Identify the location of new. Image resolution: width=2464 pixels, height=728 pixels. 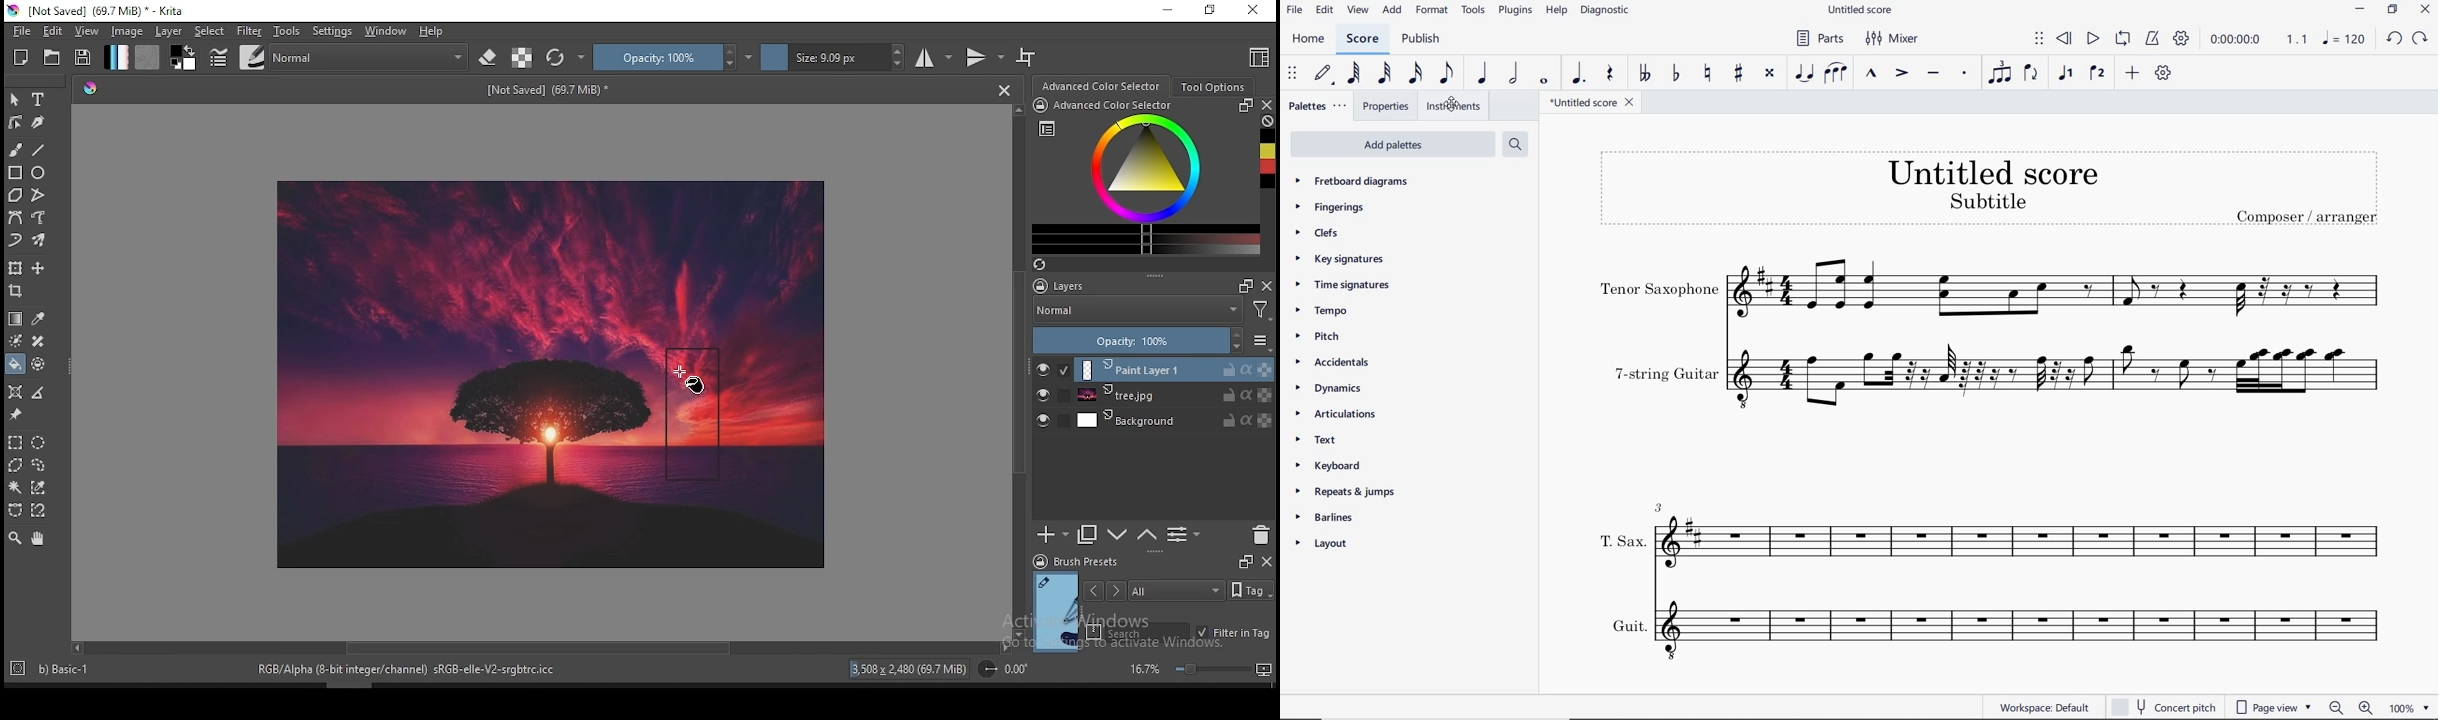
(22, 57).